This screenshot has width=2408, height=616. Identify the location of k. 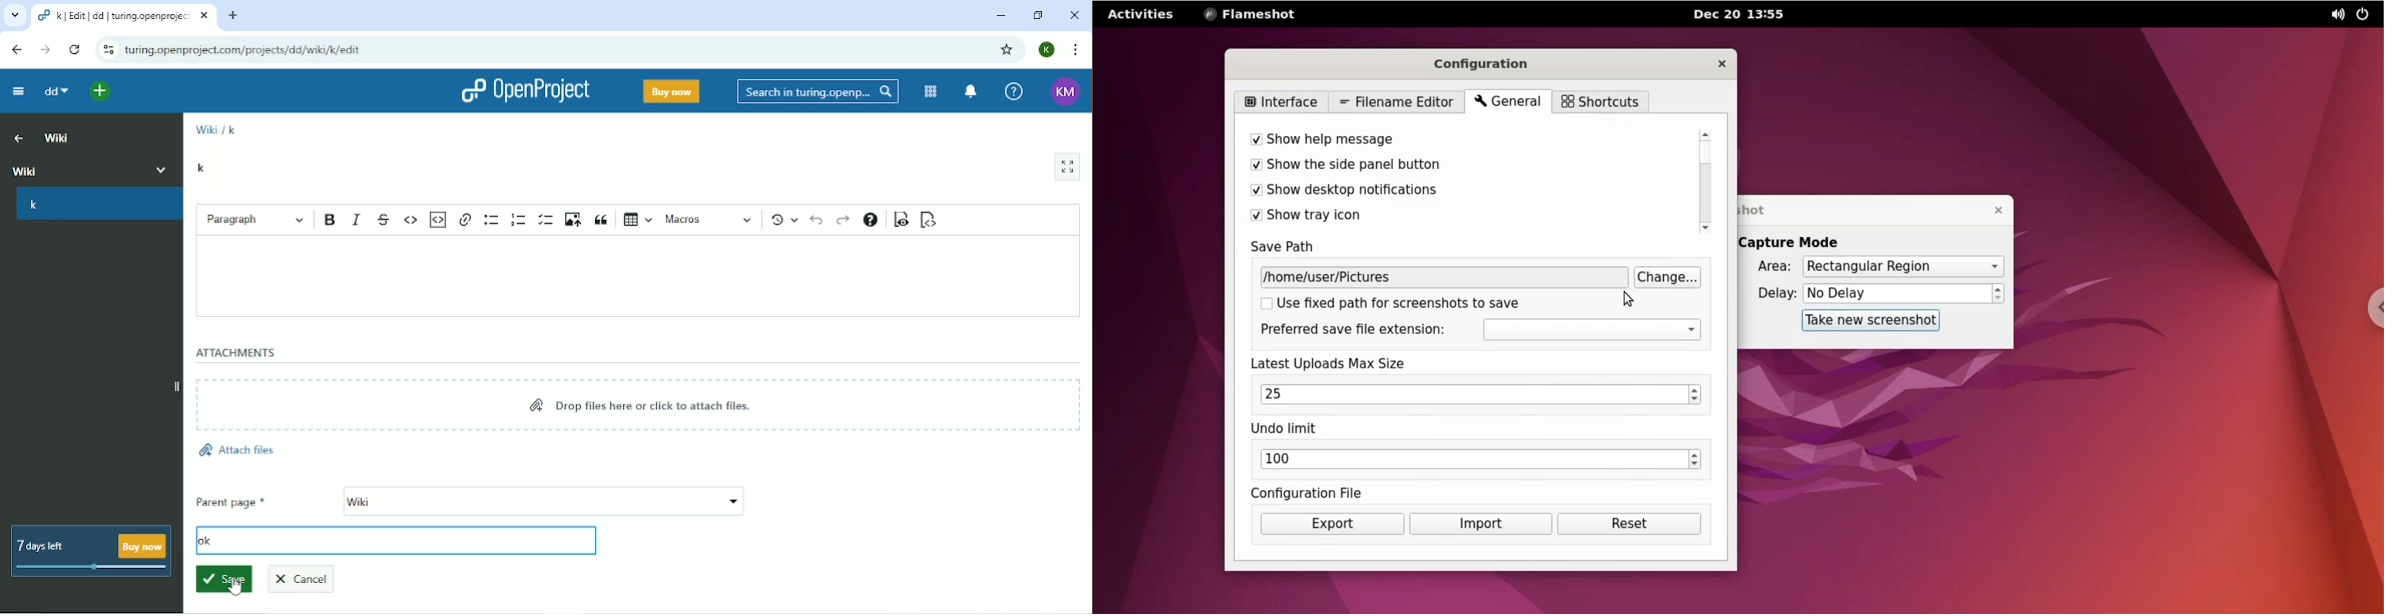
(233, 129).